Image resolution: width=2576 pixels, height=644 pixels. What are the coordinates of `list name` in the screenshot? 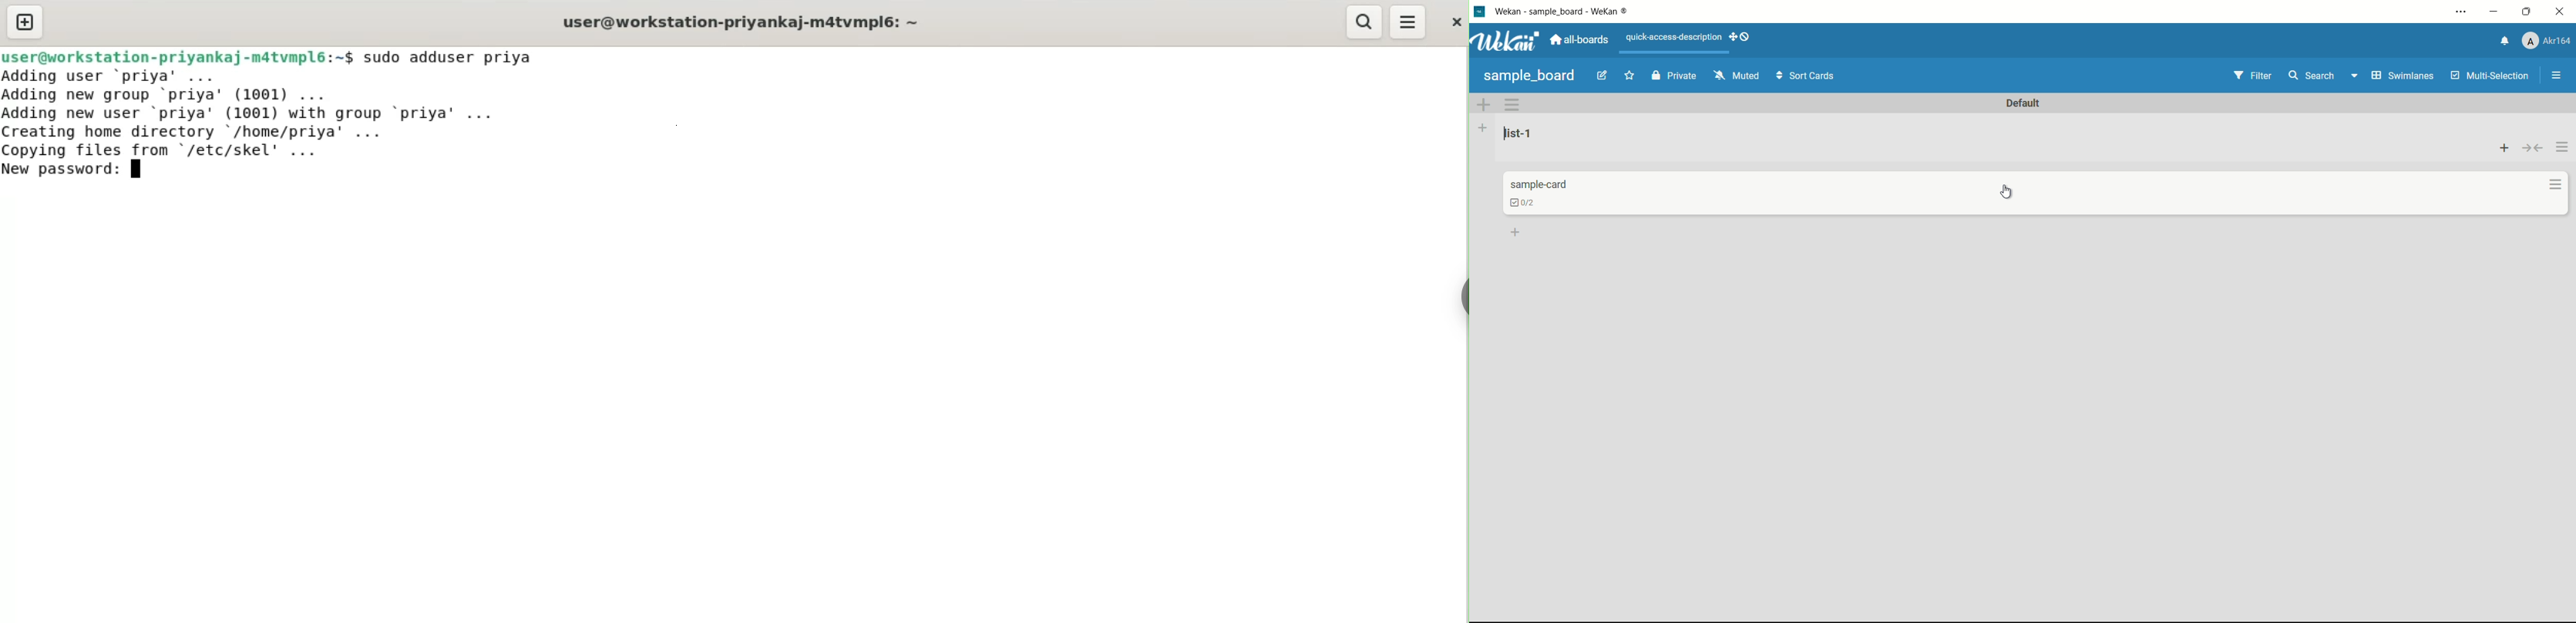 It's located at (1520, 133).